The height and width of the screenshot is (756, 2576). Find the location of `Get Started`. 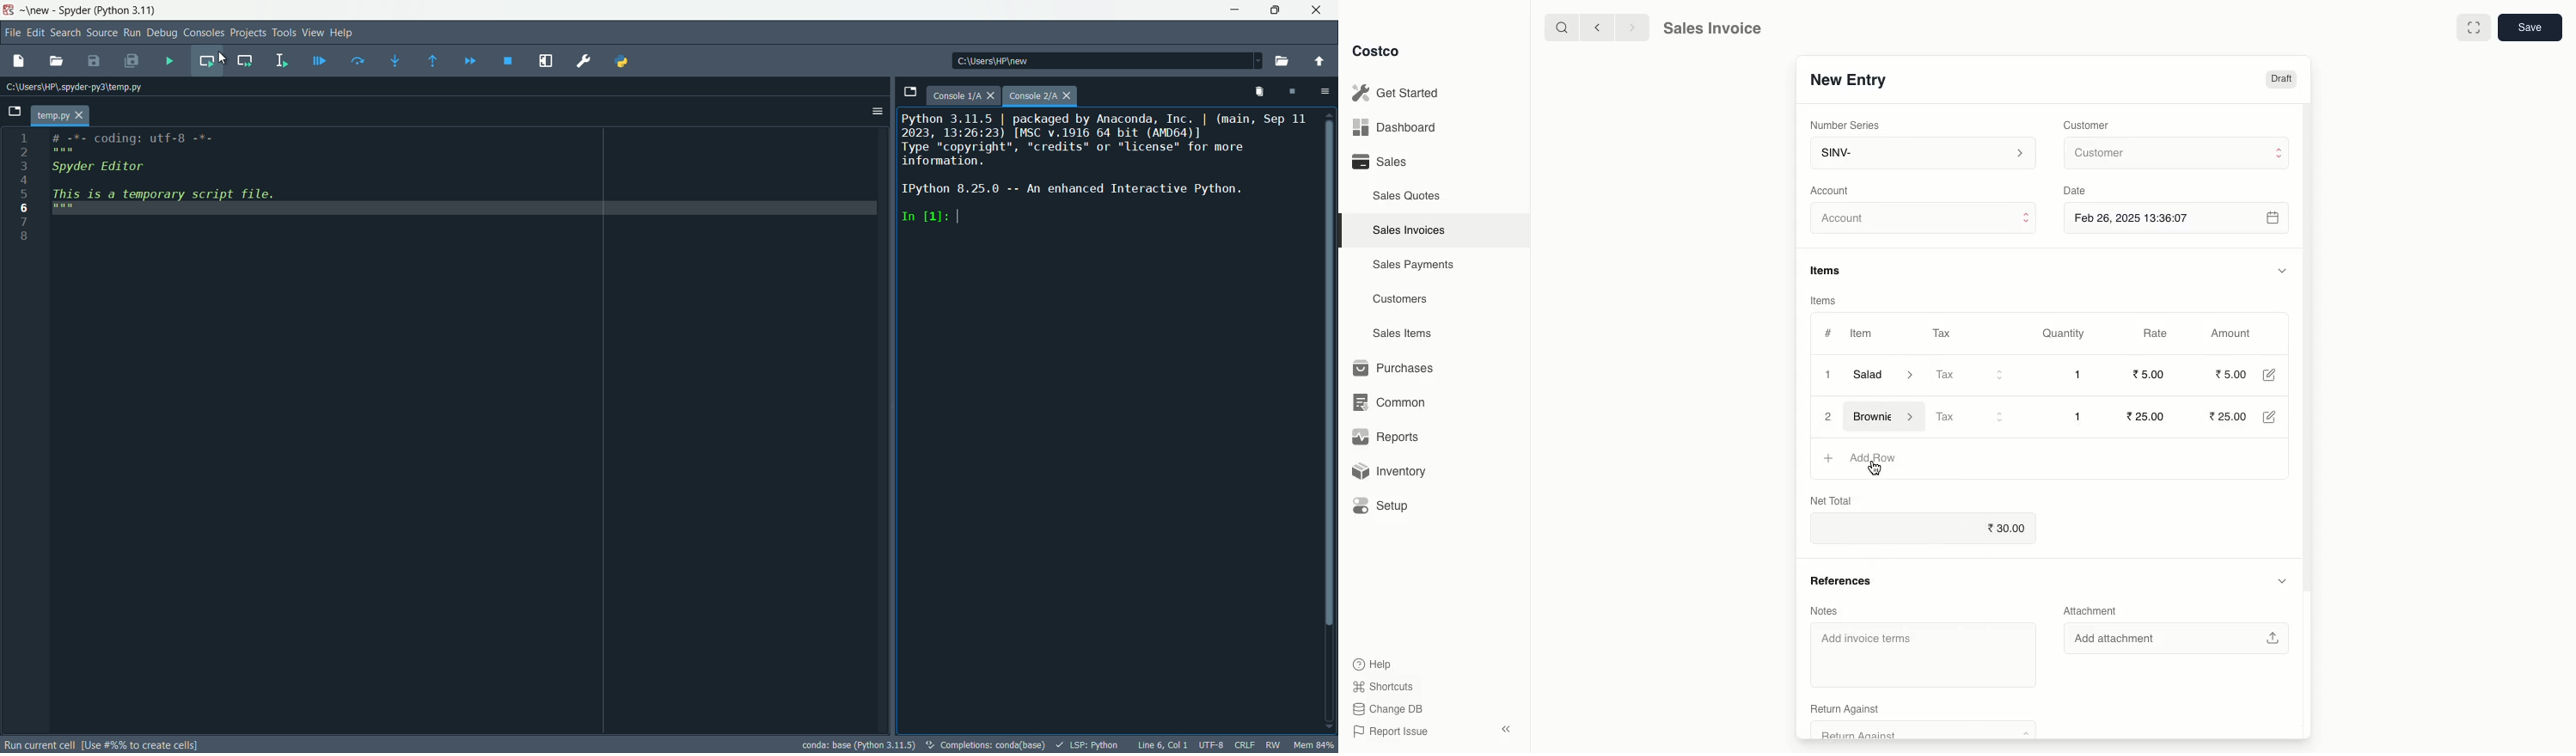

Get Started is located at coordinates (1395, 92).